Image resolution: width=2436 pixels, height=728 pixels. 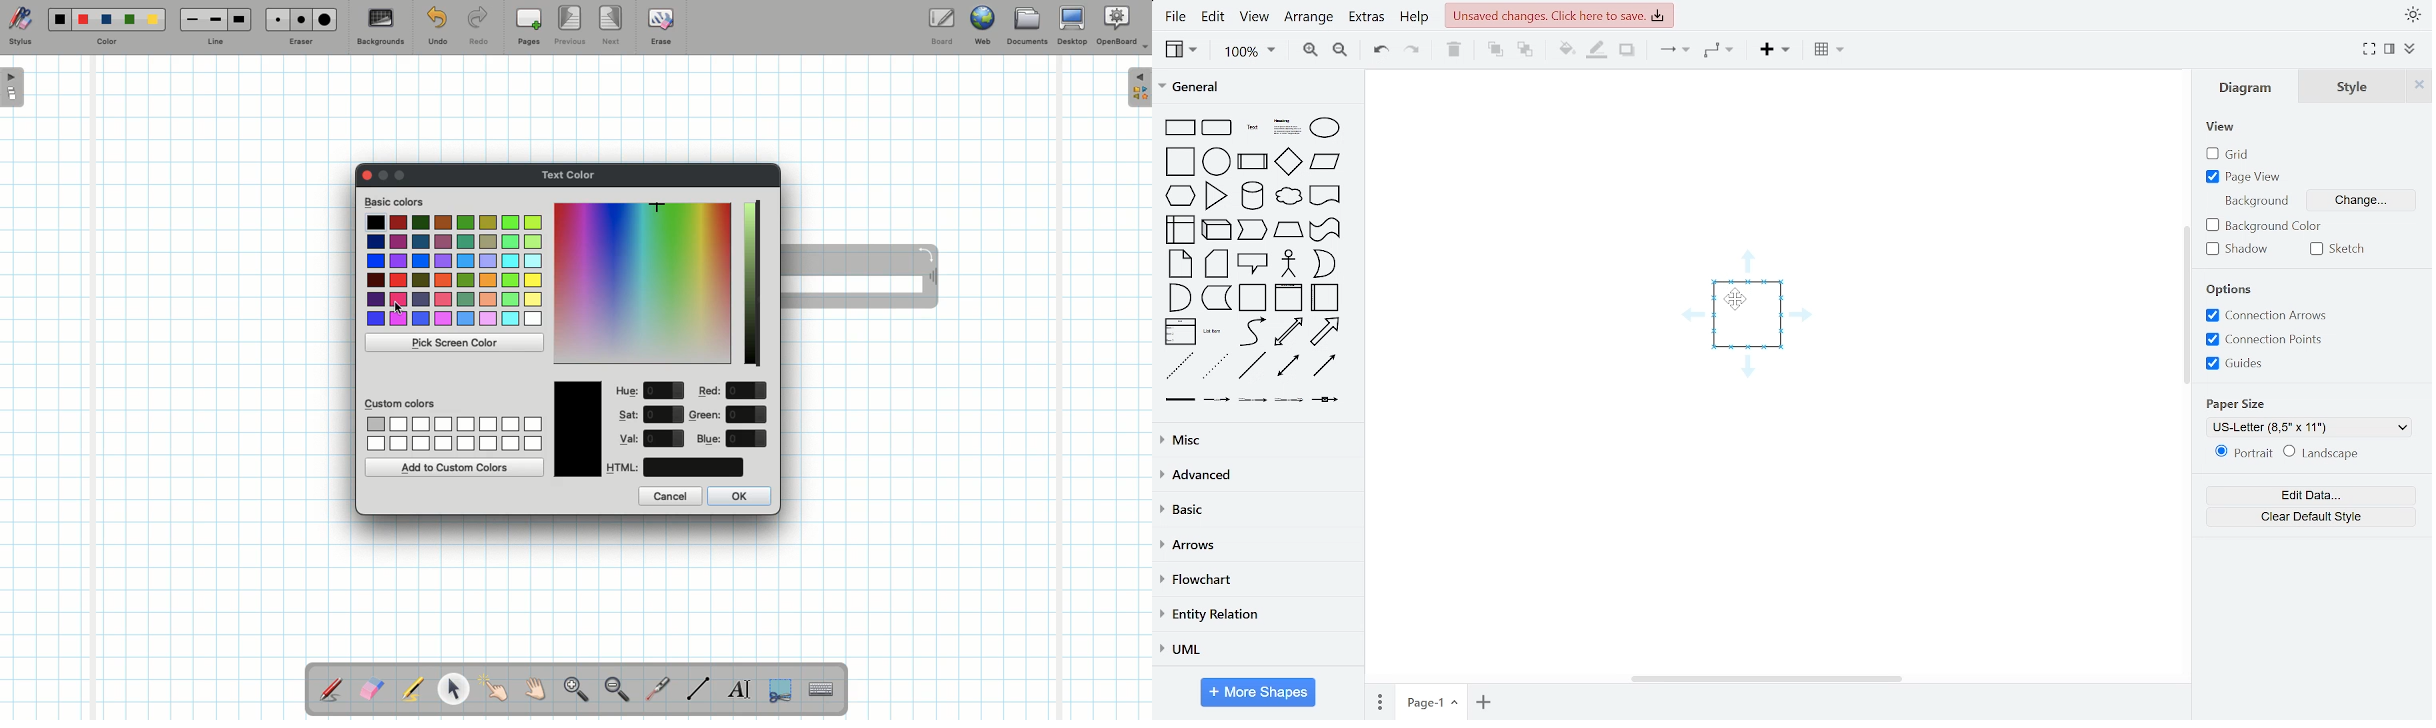 What do you see at coordinates (2338, 251) in the screenshot?
I see `sketch` at bounding box center [2338, 251].